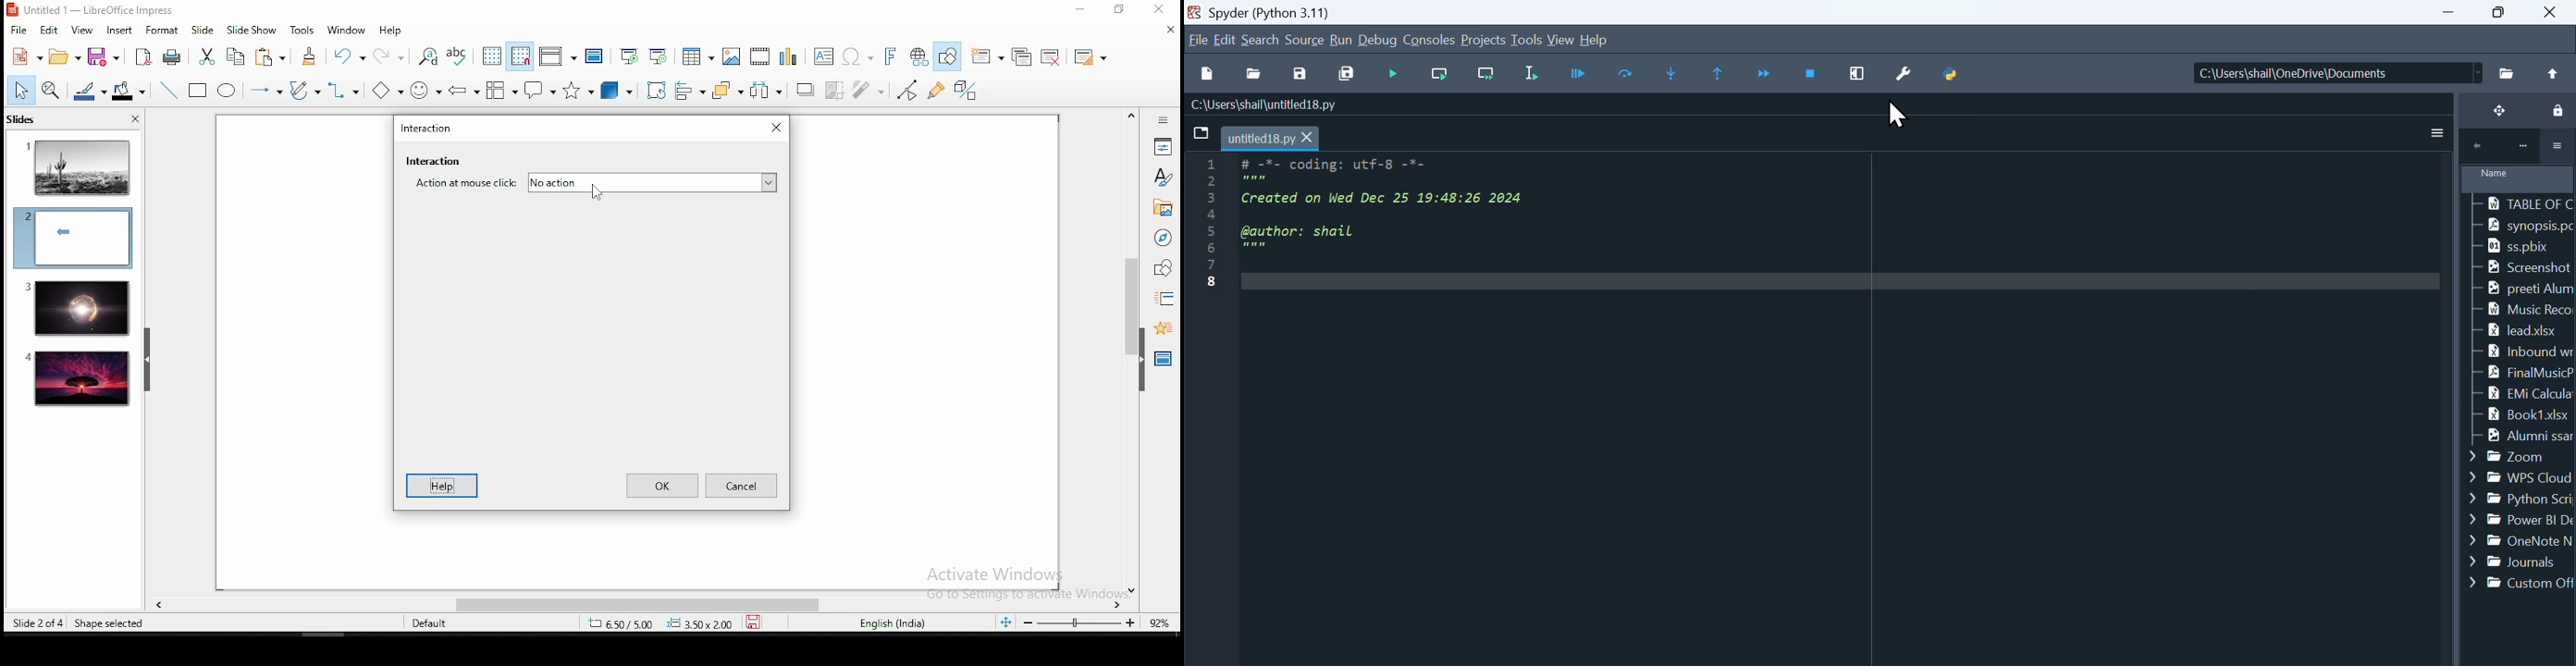 Image resolution: width=2576 pixels, height=672 pixels. I want to click on zoom, so click(1081, 624).